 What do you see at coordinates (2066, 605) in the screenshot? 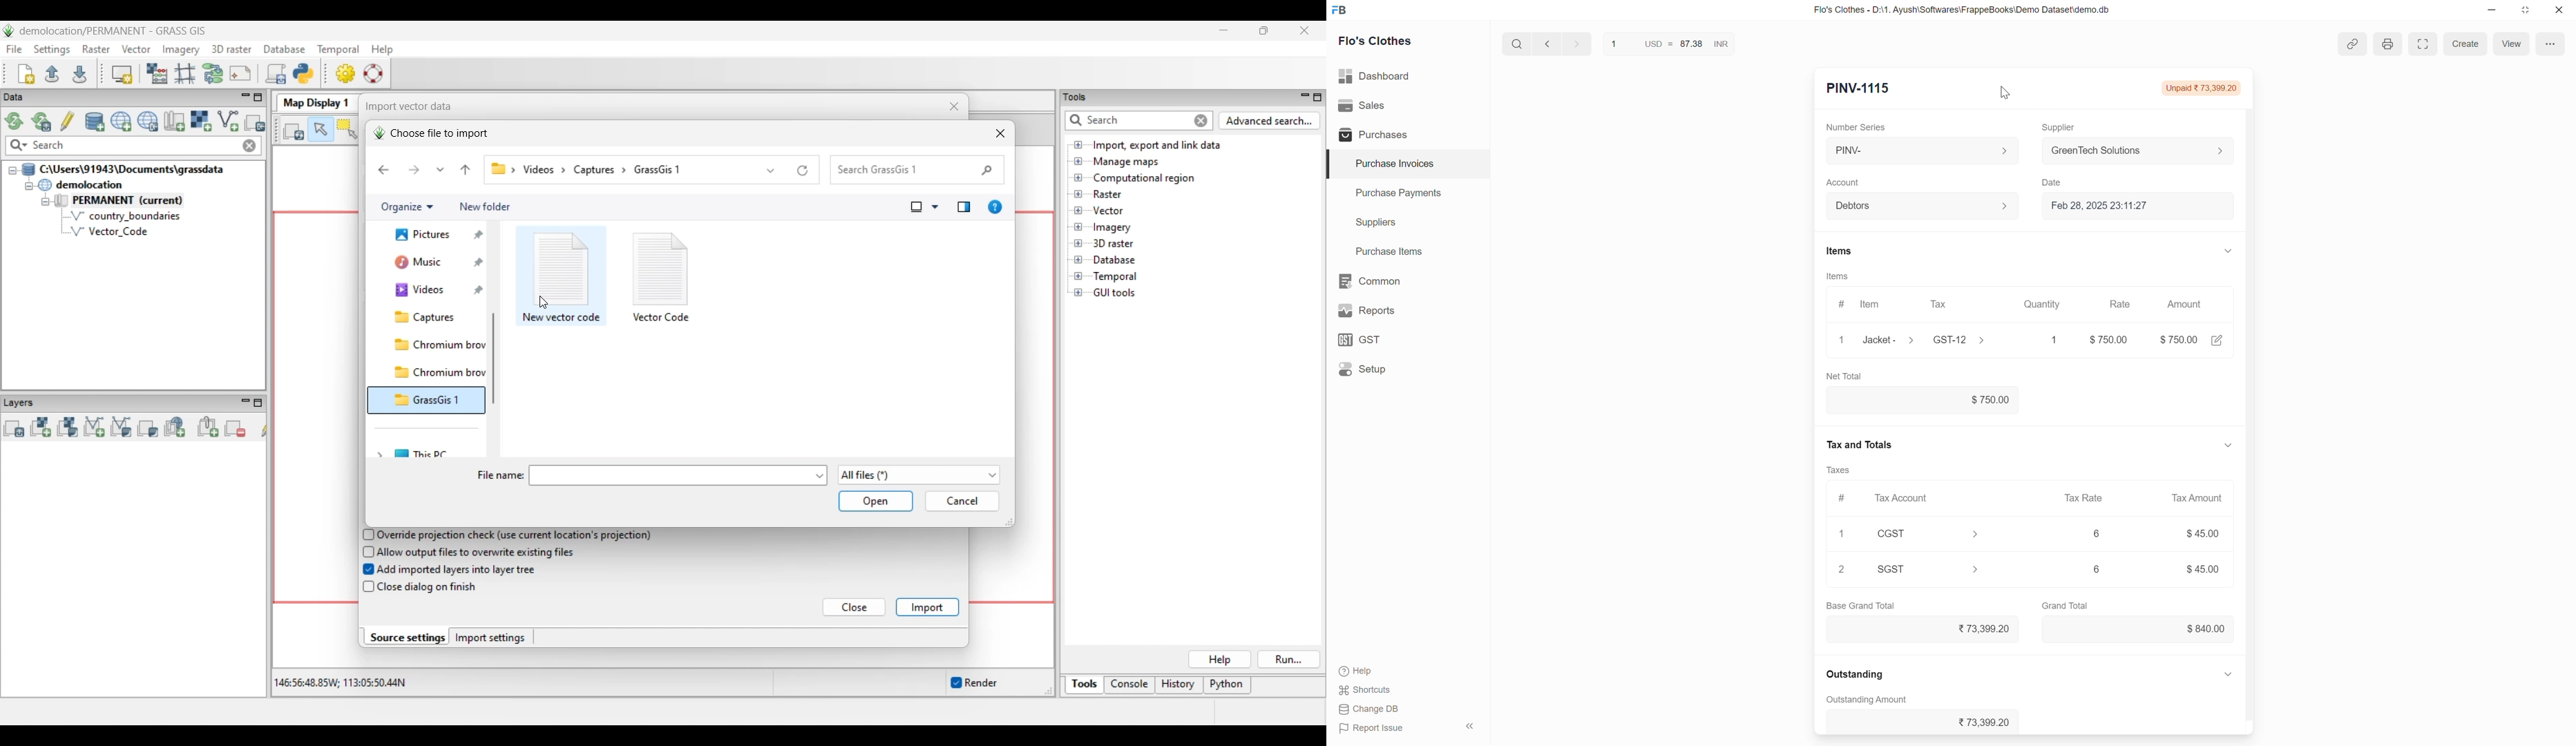
I see `Grand Total` at bounding box center [2066, 605].